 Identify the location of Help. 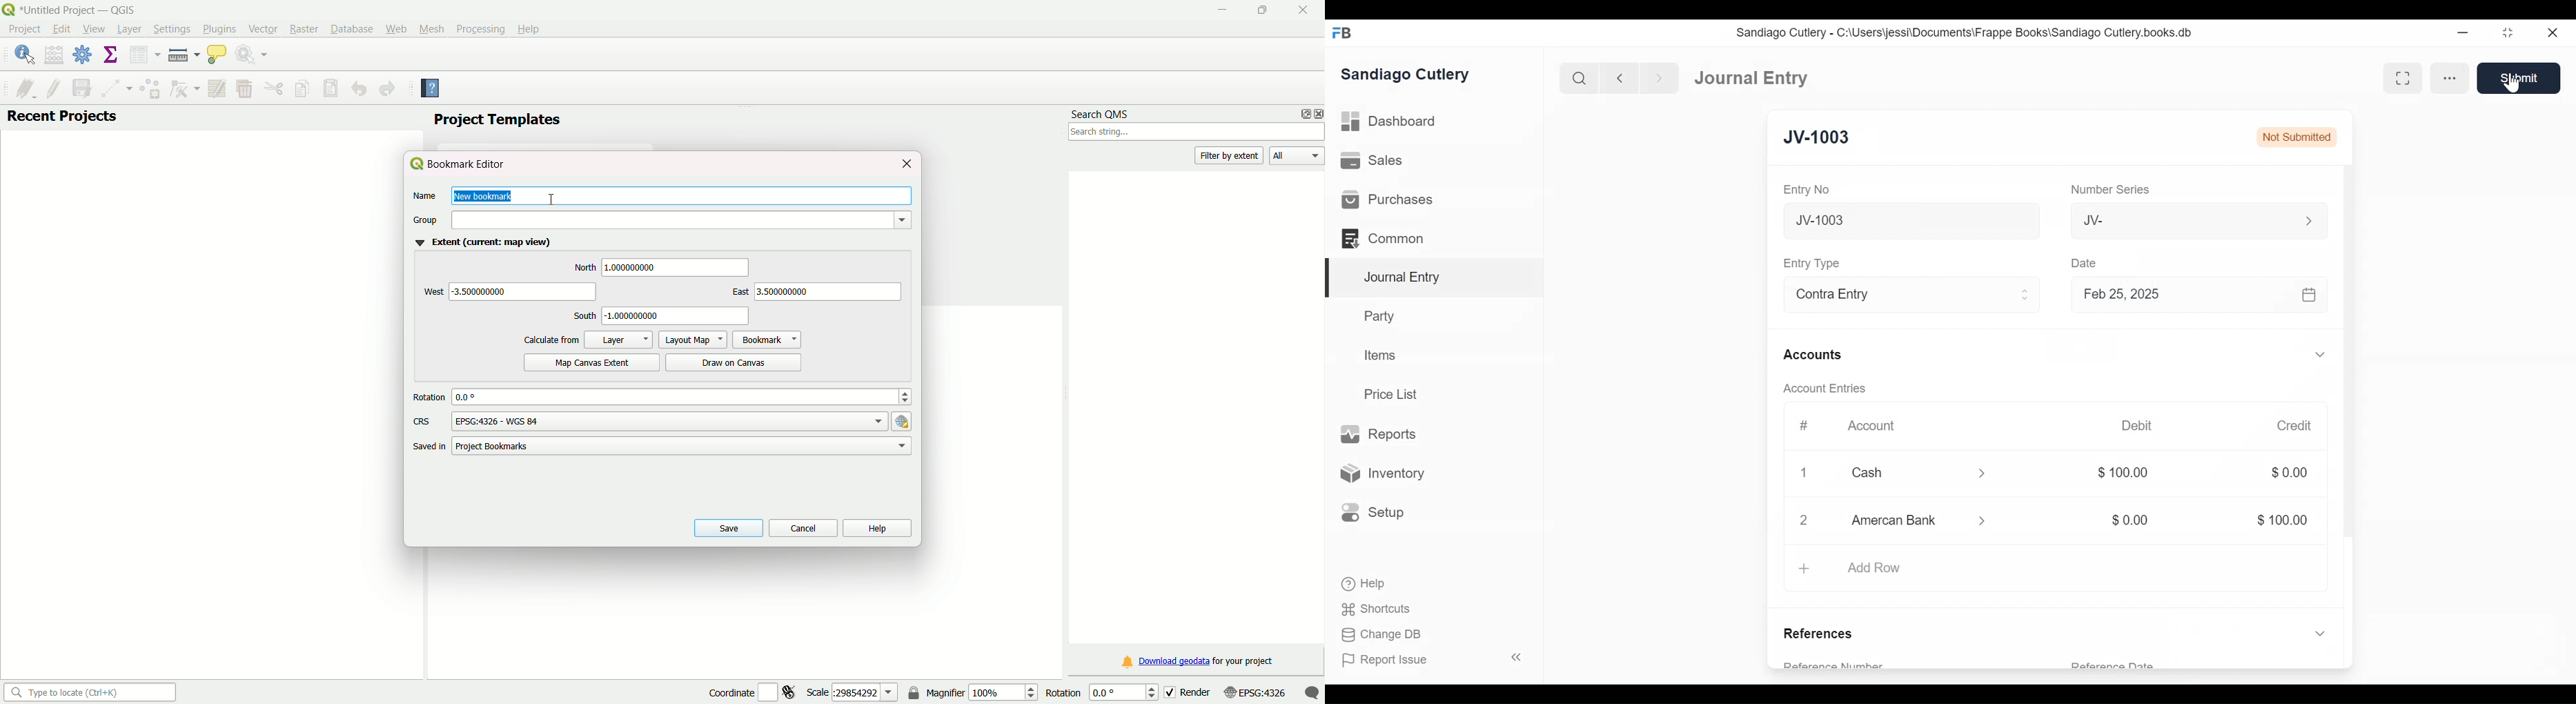
(531, 28).